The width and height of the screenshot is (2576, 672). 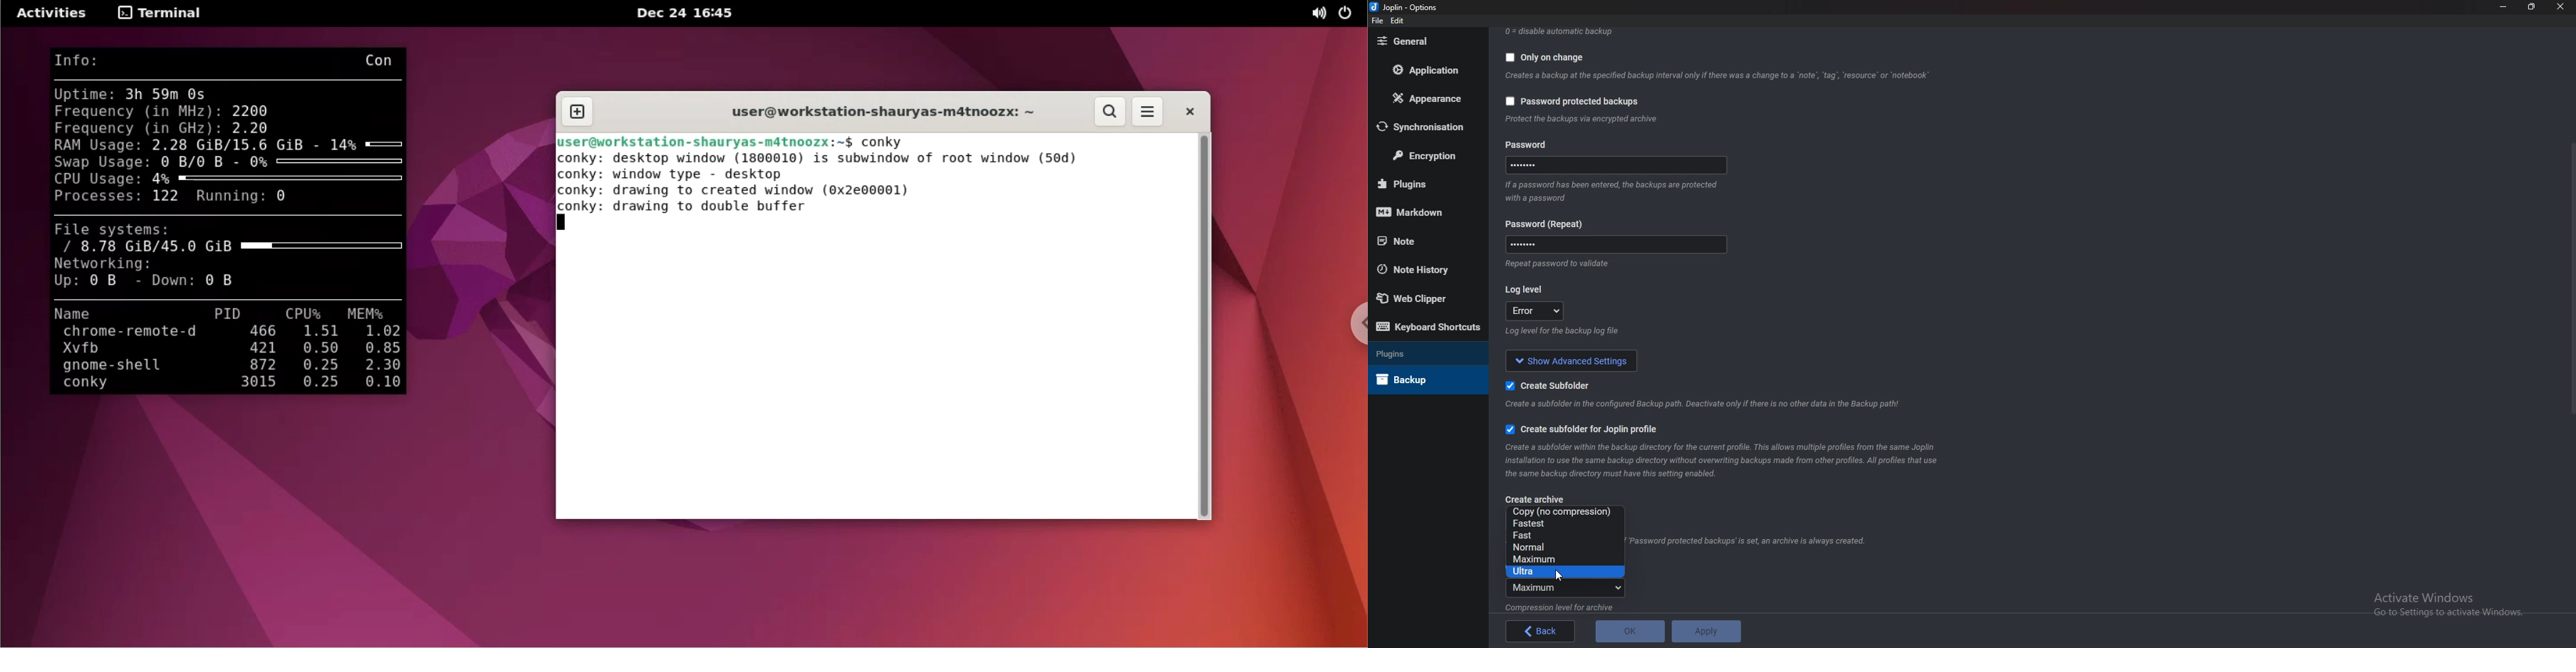 I want to click on Password, so click(x=1620, y=165).